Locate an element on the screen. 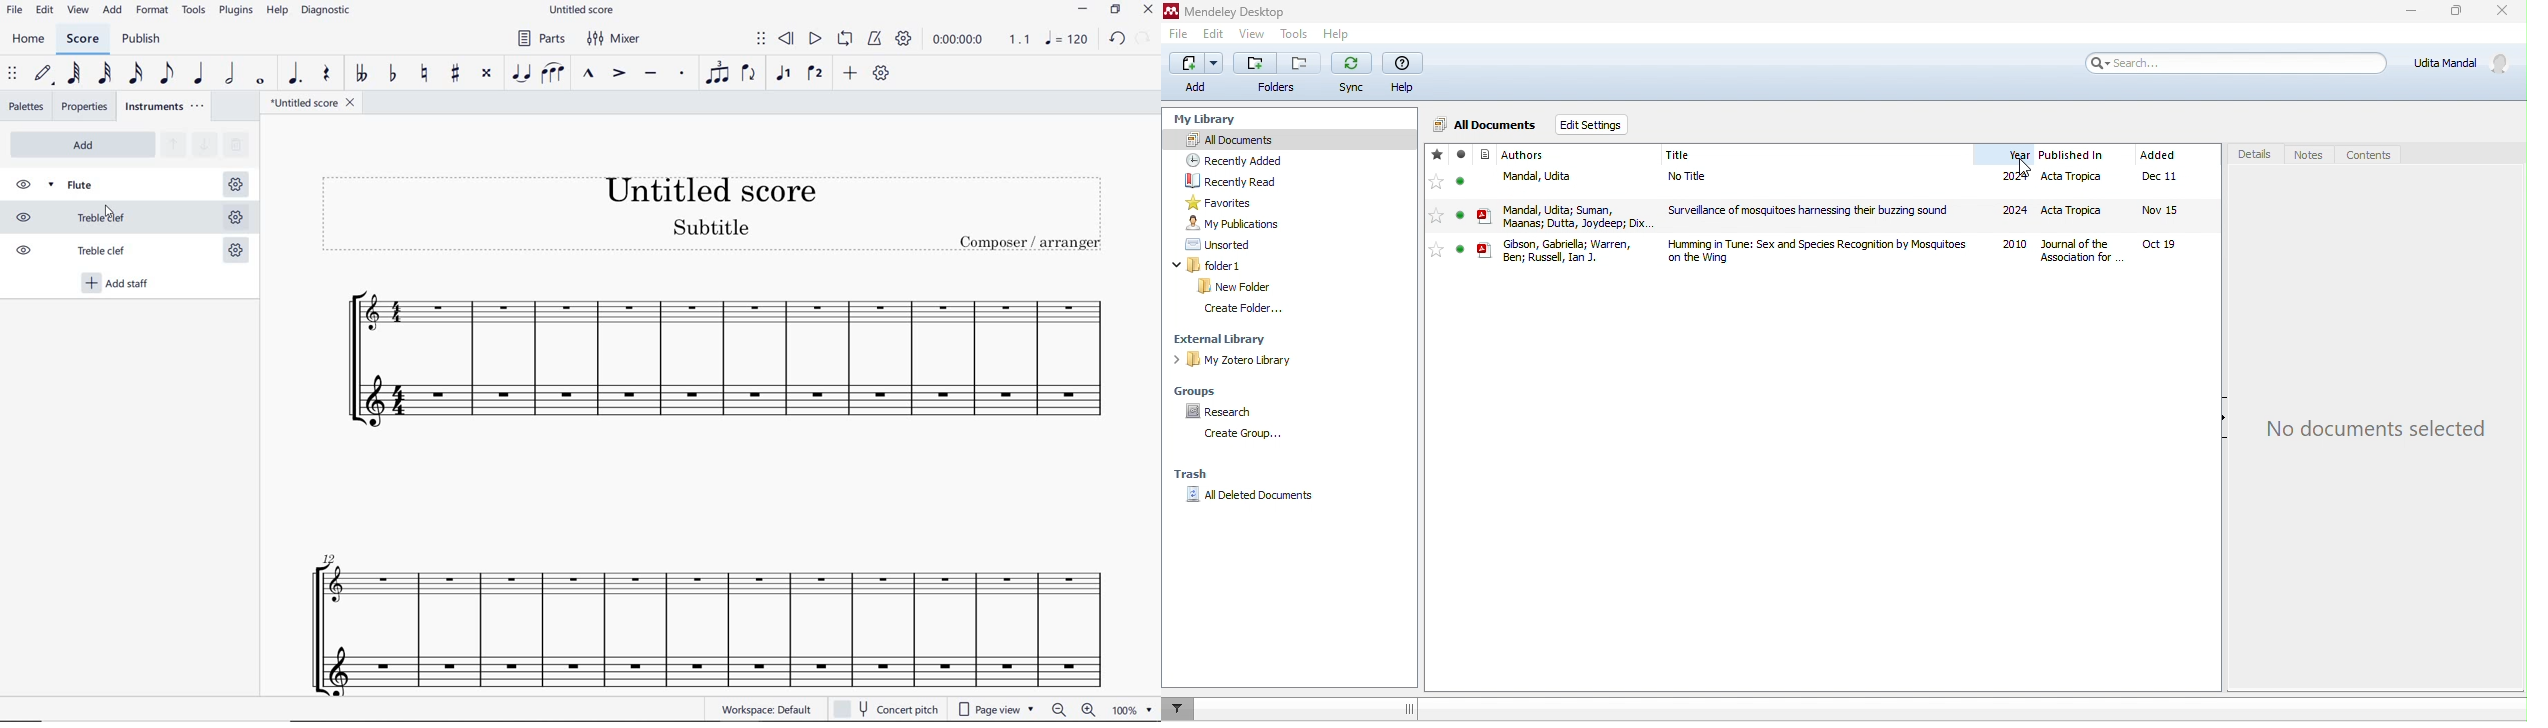 The height and width of the screenshot is (728, 2548). VOICE 1 is located at coordinates (783, 75).